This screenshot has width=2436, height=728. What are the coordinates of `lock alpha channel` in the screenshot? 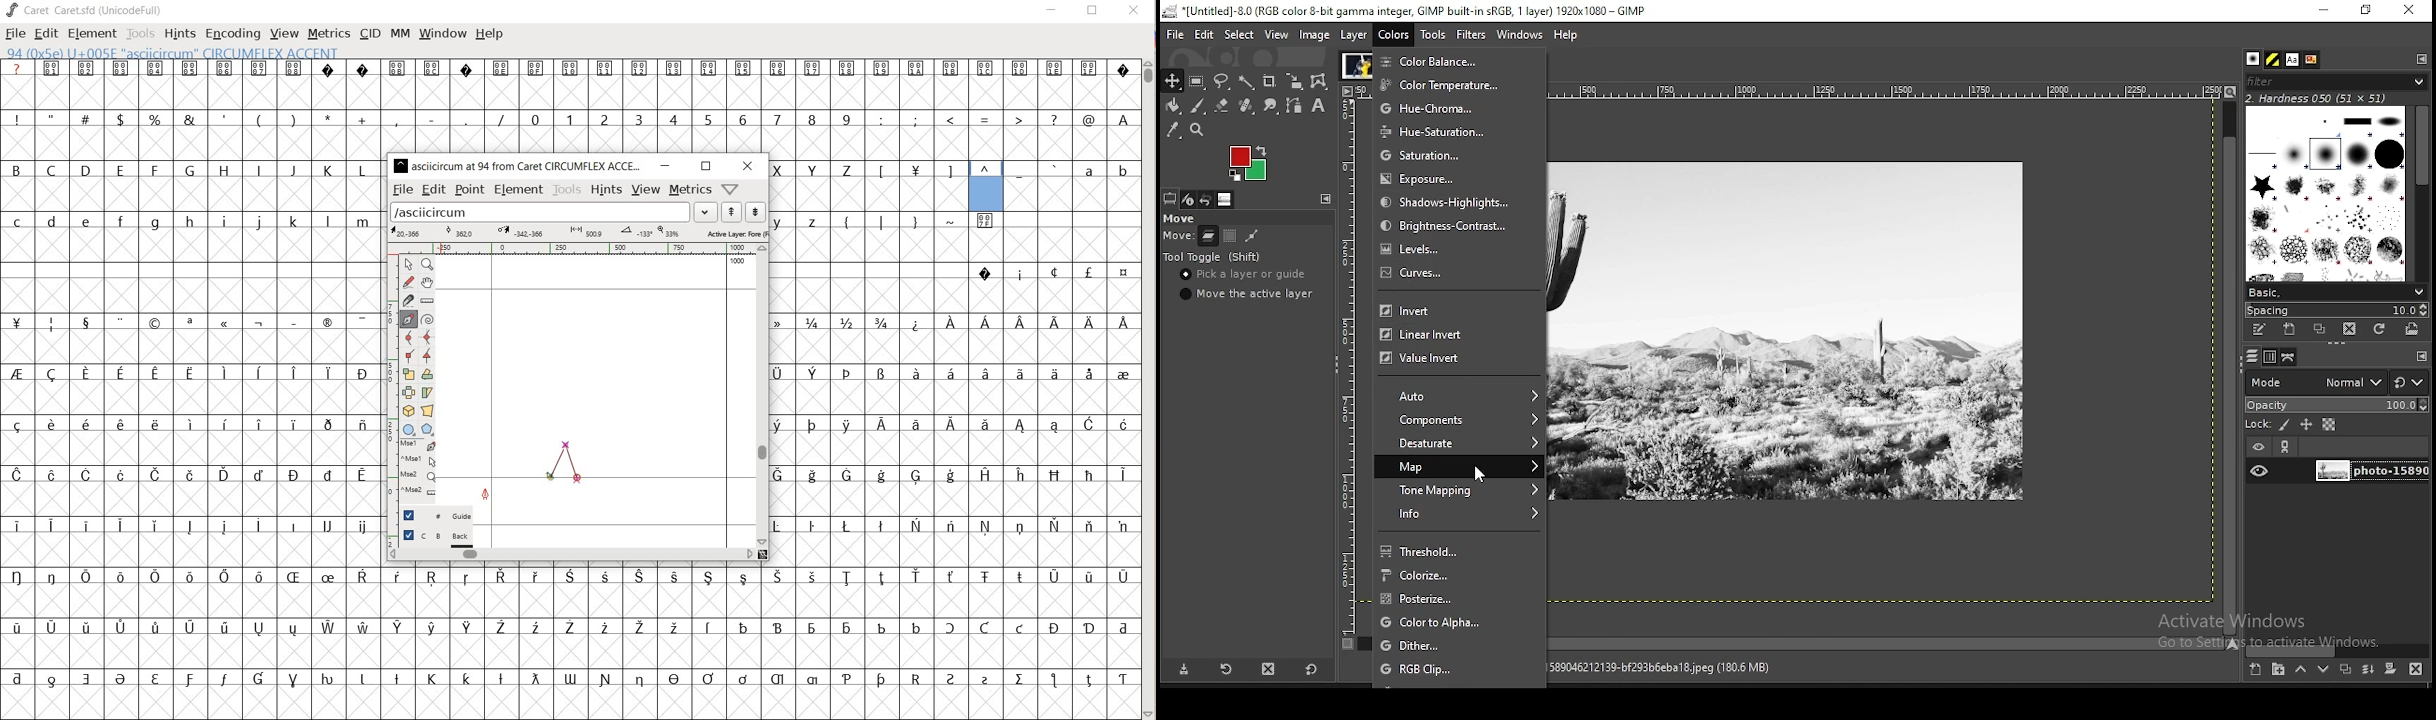 It's located at (2330, 424).